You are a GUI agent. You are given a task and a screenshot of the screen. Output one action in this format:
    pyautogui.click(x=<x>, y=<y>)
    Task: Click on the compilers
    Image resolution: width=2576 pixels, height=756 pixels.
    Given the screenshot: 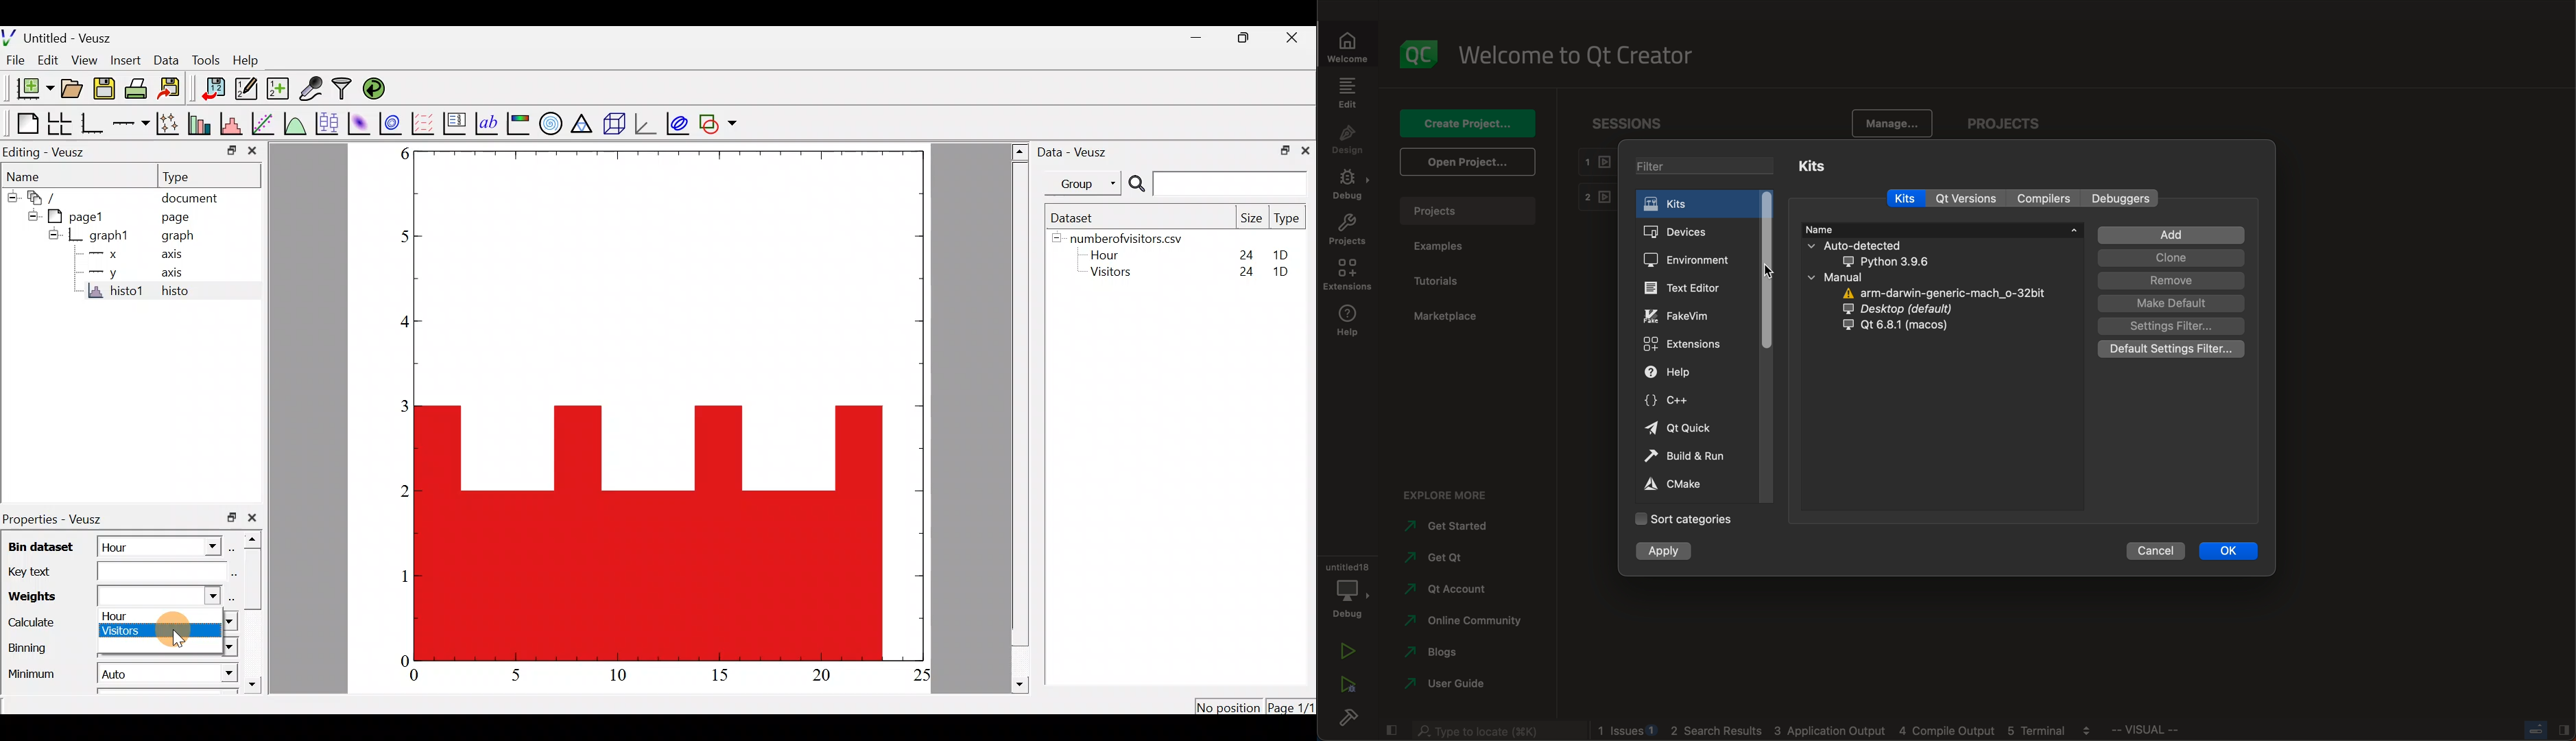 What is the action you would take?
    pyautogui.click(x=2044, y=198)
    